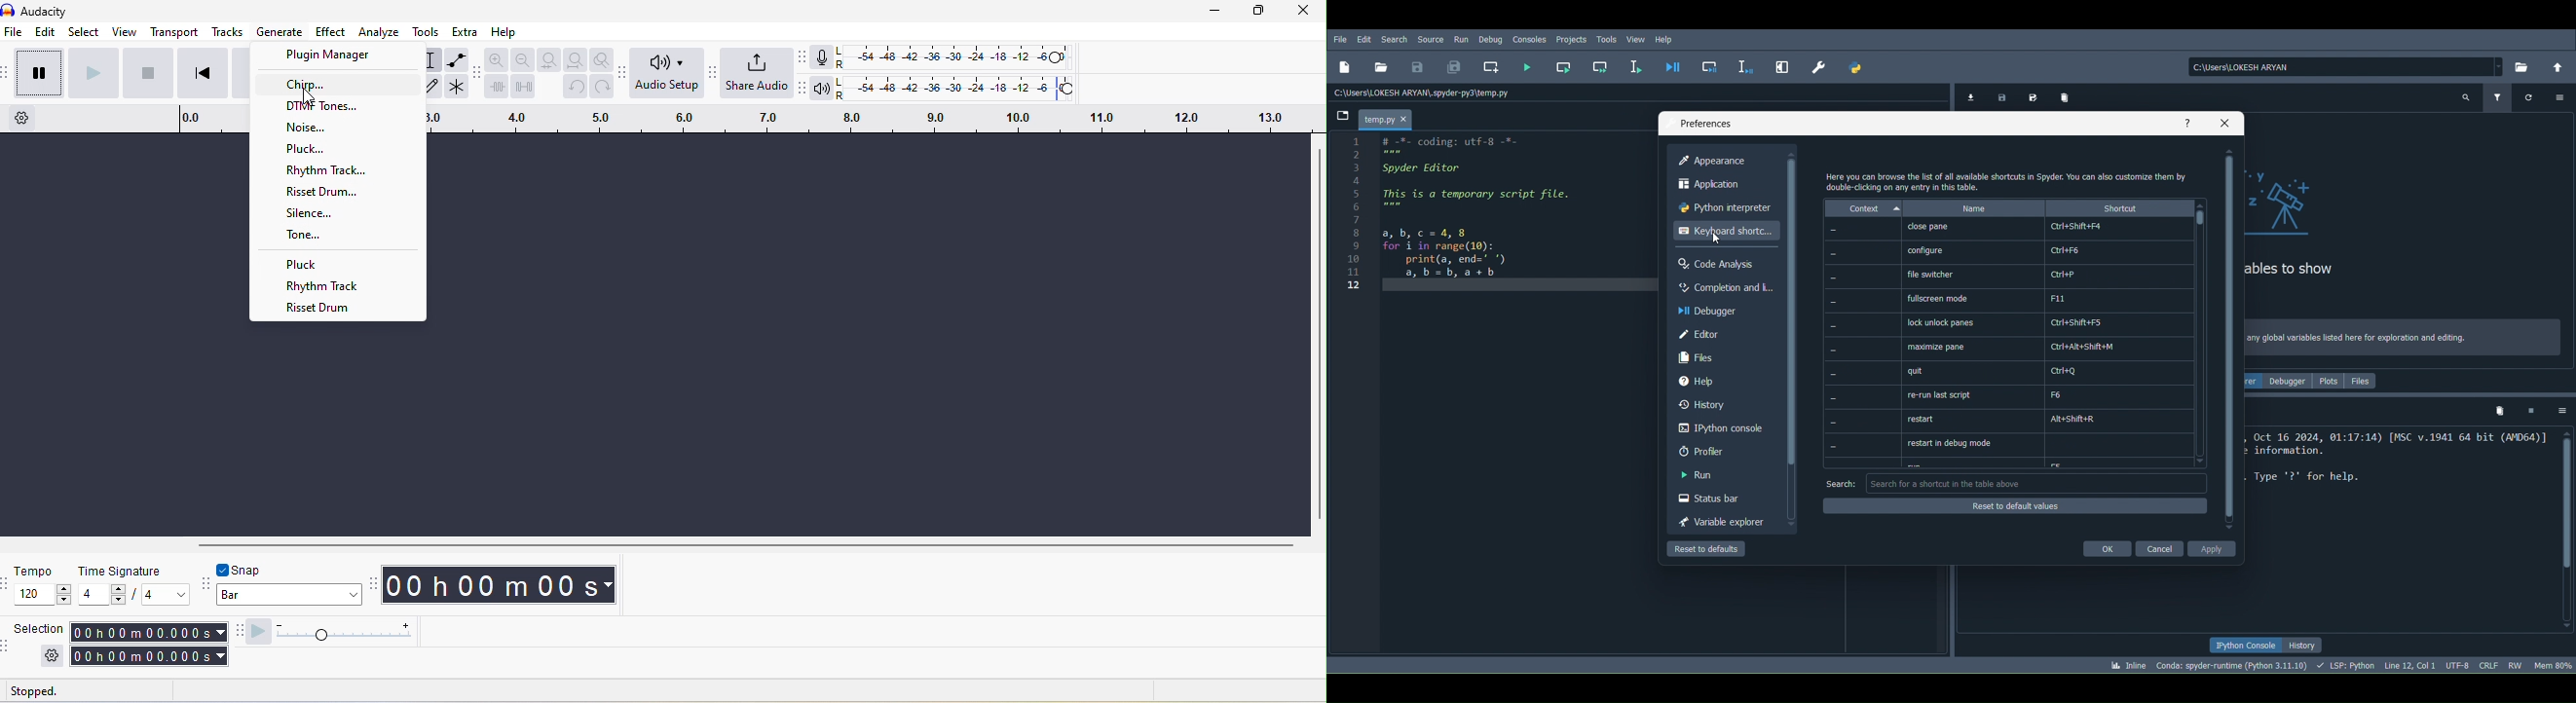  I want to click on tone, so click(304, 236).